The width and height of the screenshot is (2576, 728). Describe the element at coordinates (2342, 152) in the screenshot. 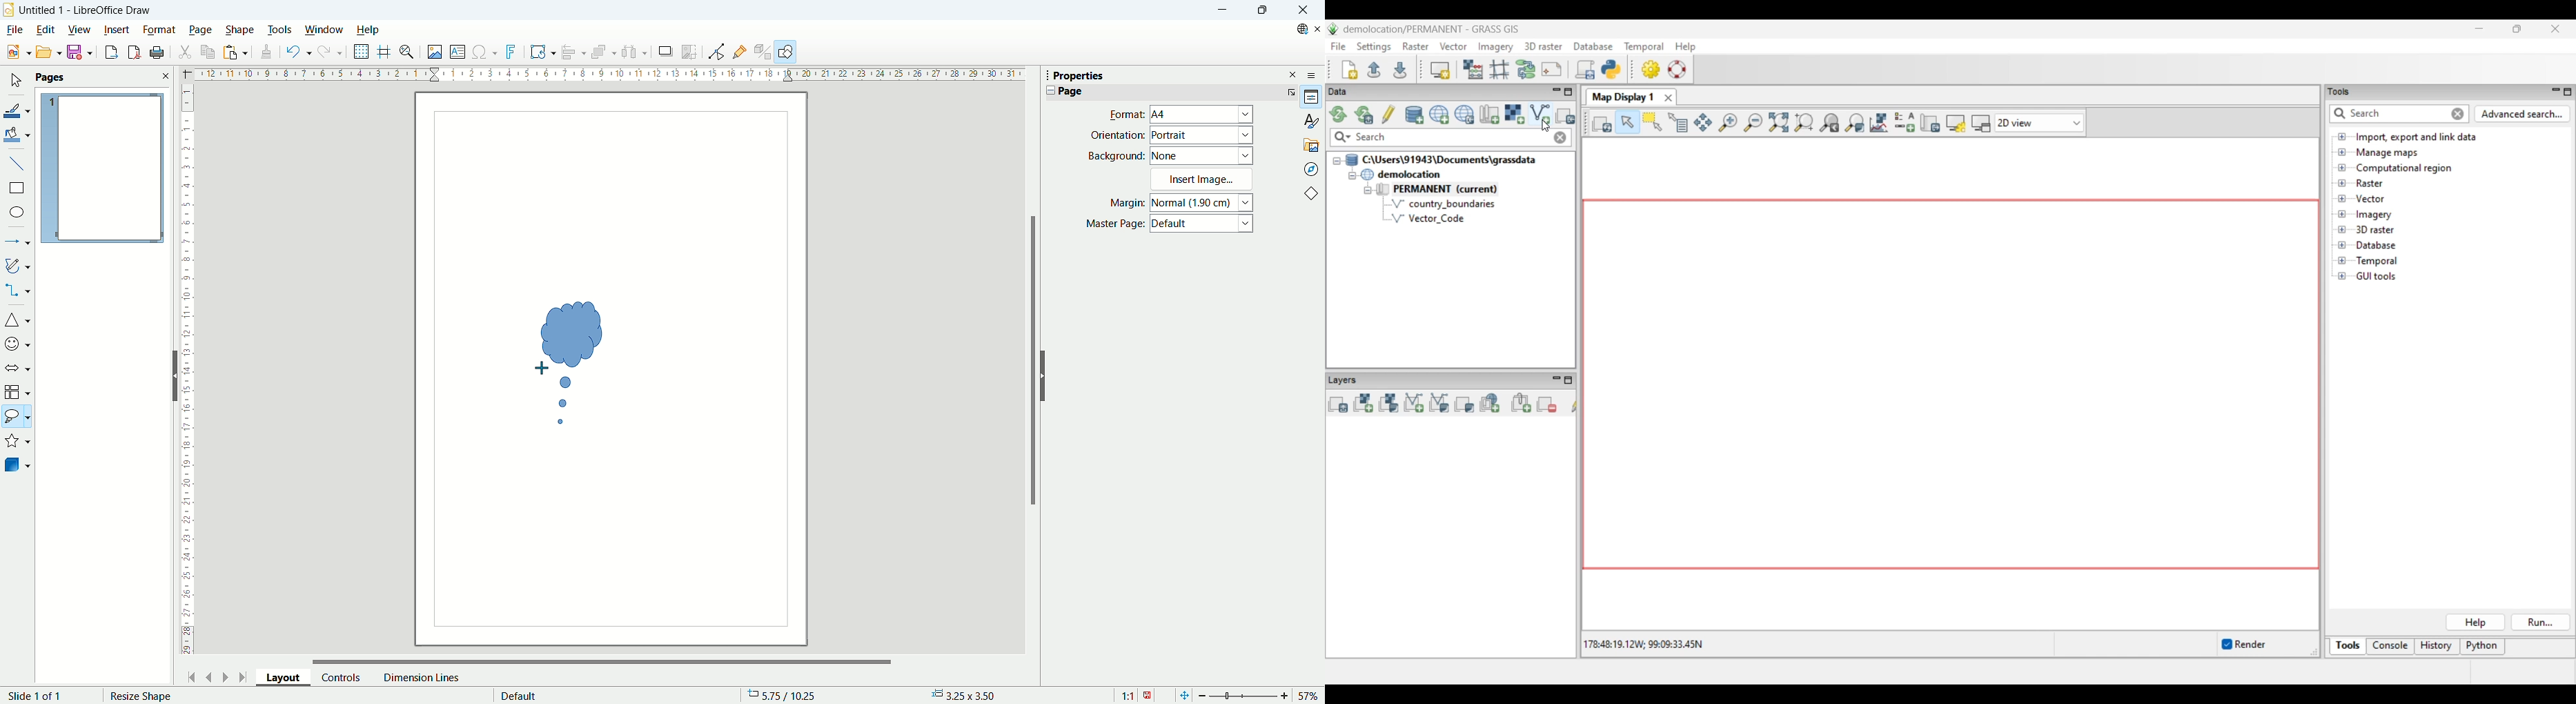

I see `Click to open Manage maps` at that location.